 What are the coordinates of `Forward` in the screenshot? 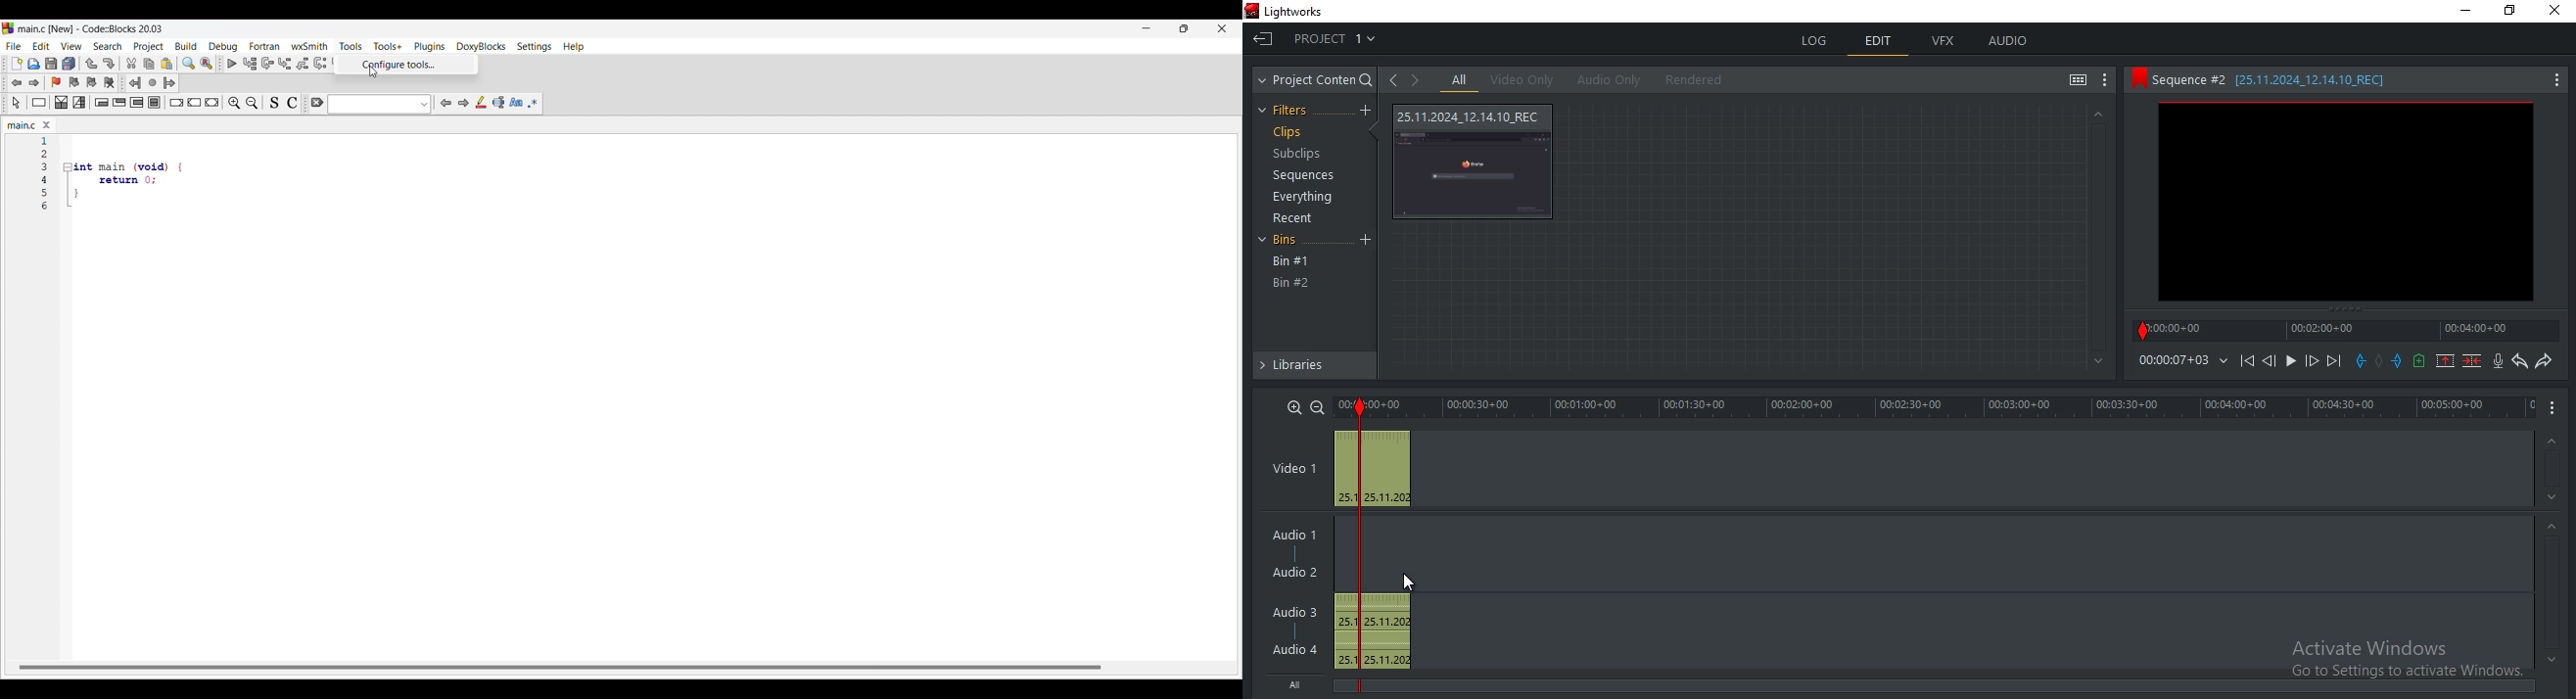 It's located at (2313, 361).